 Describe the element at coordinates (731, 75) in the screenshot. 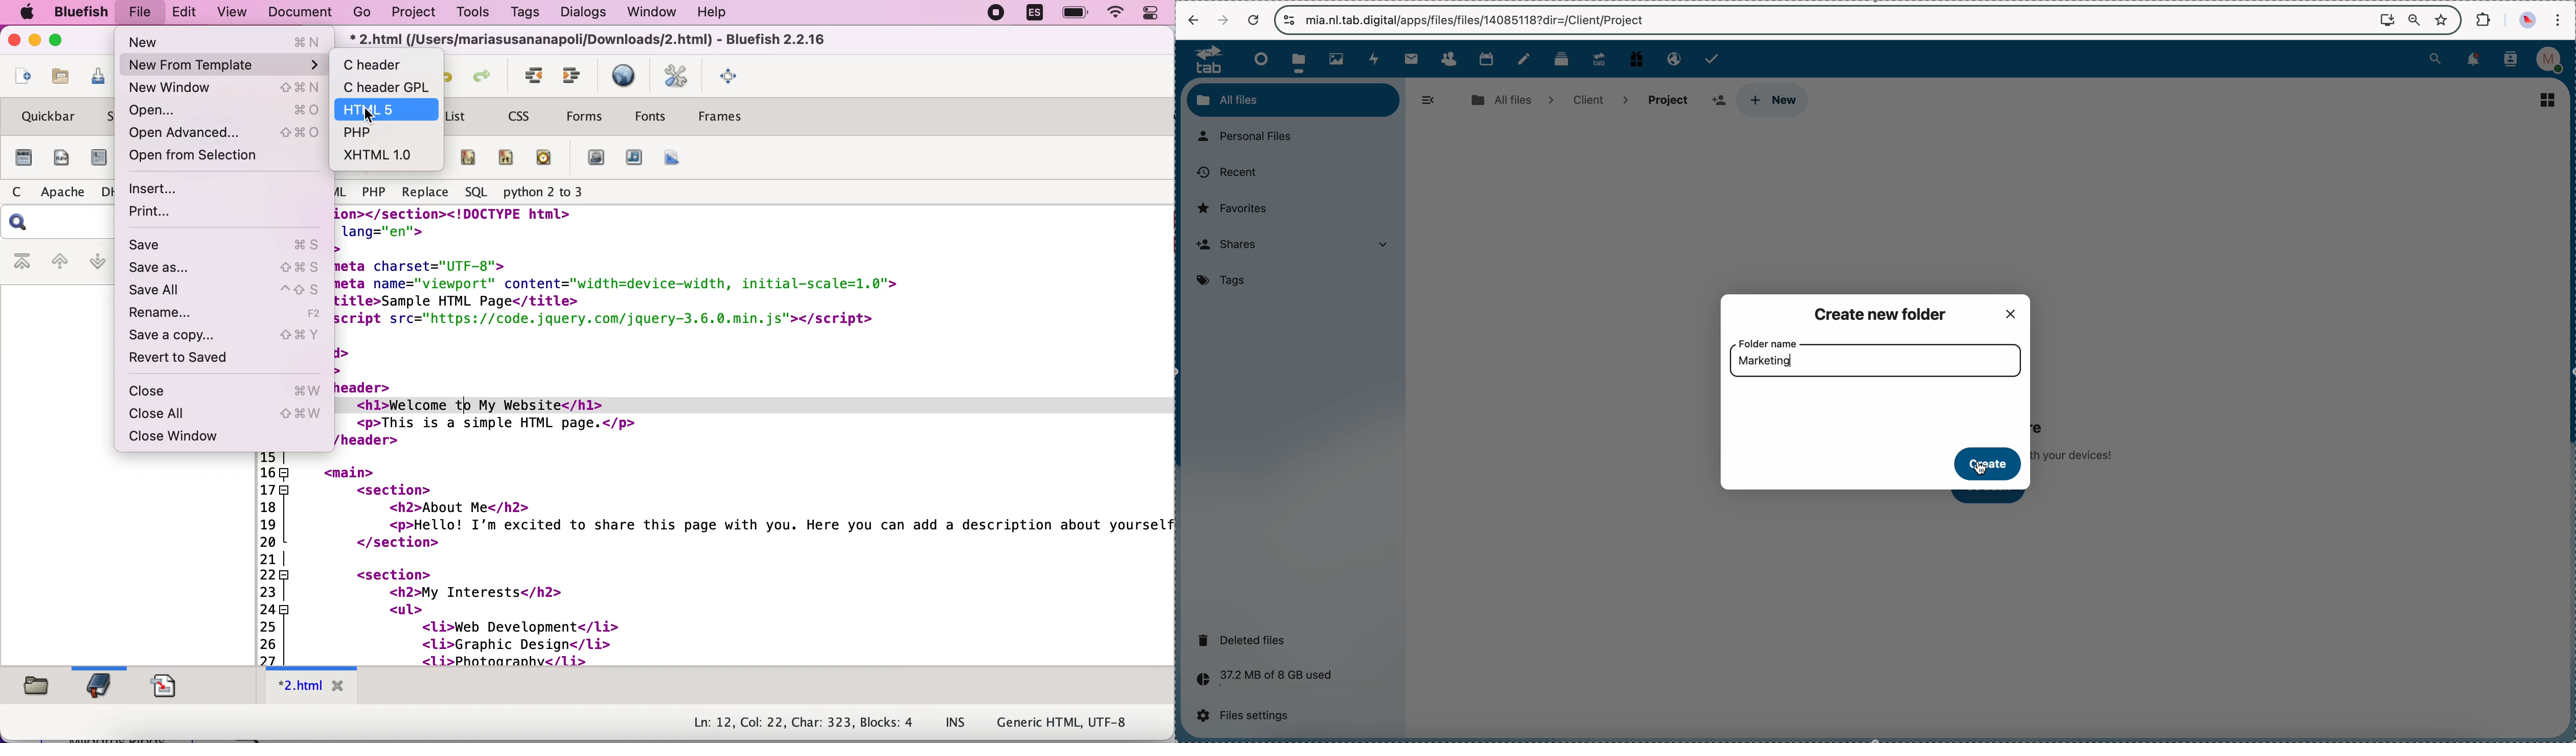

I see `fullscreen` at that location.